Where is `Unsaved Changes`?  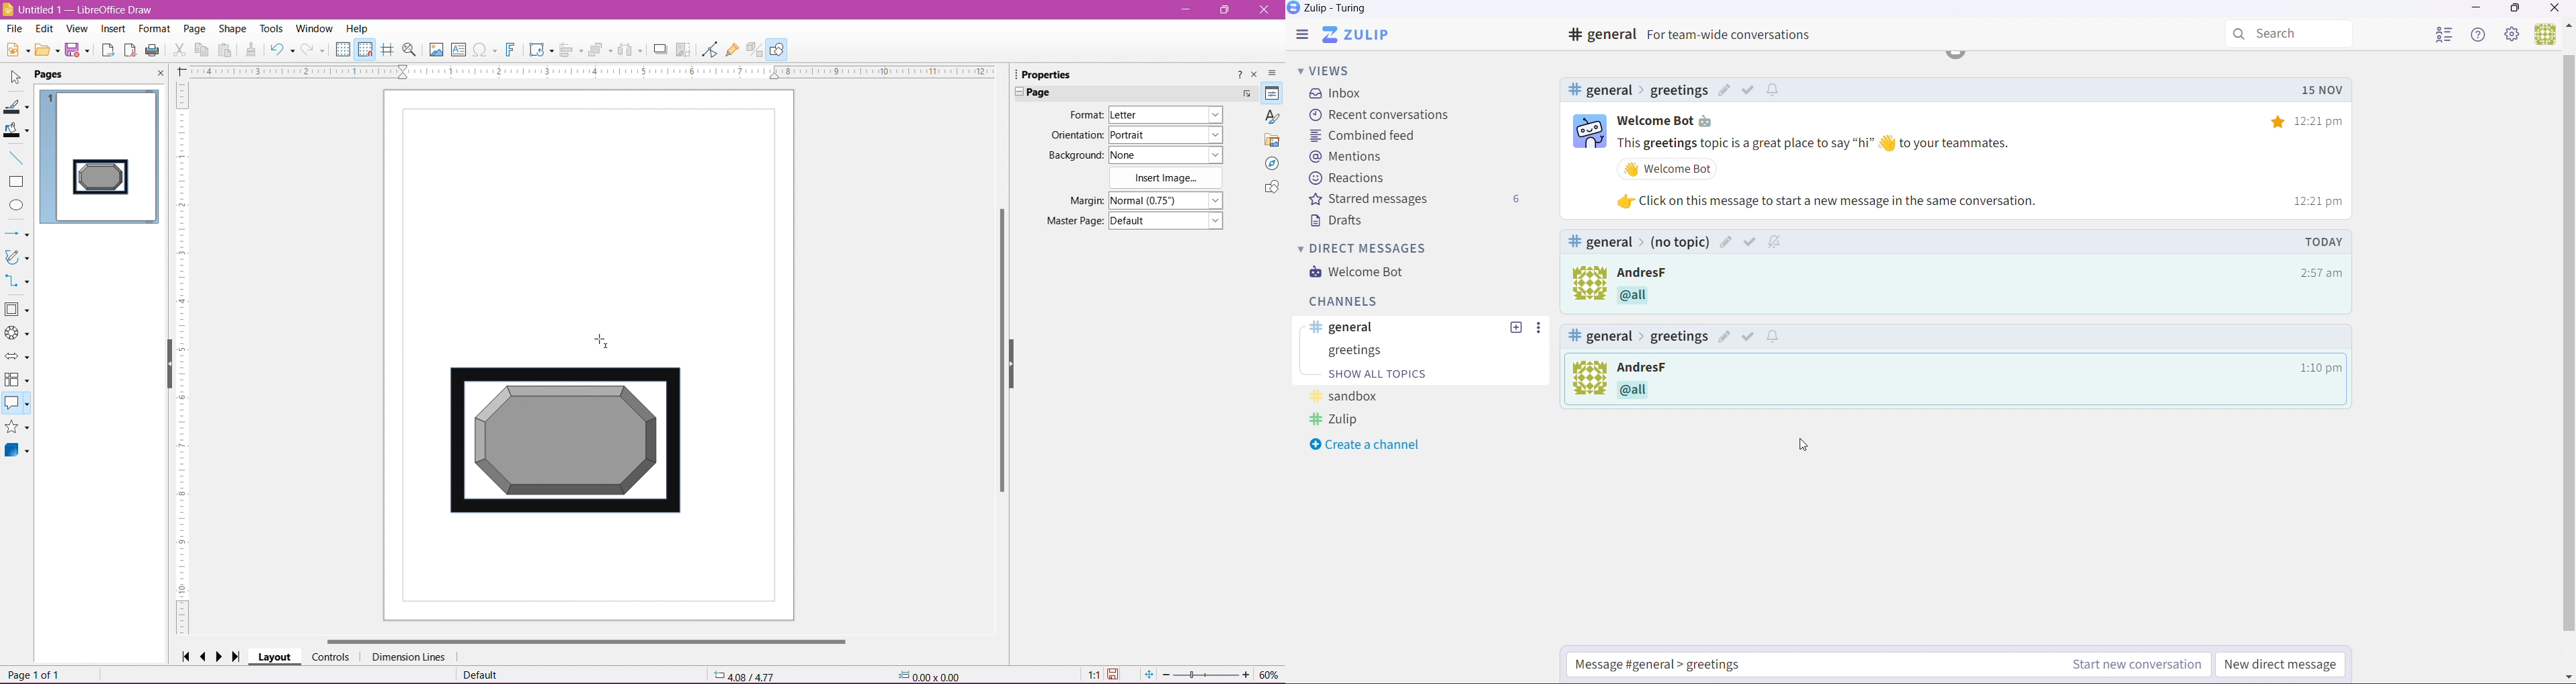 Unsaved Changes is located at coordinates (1116, 675).